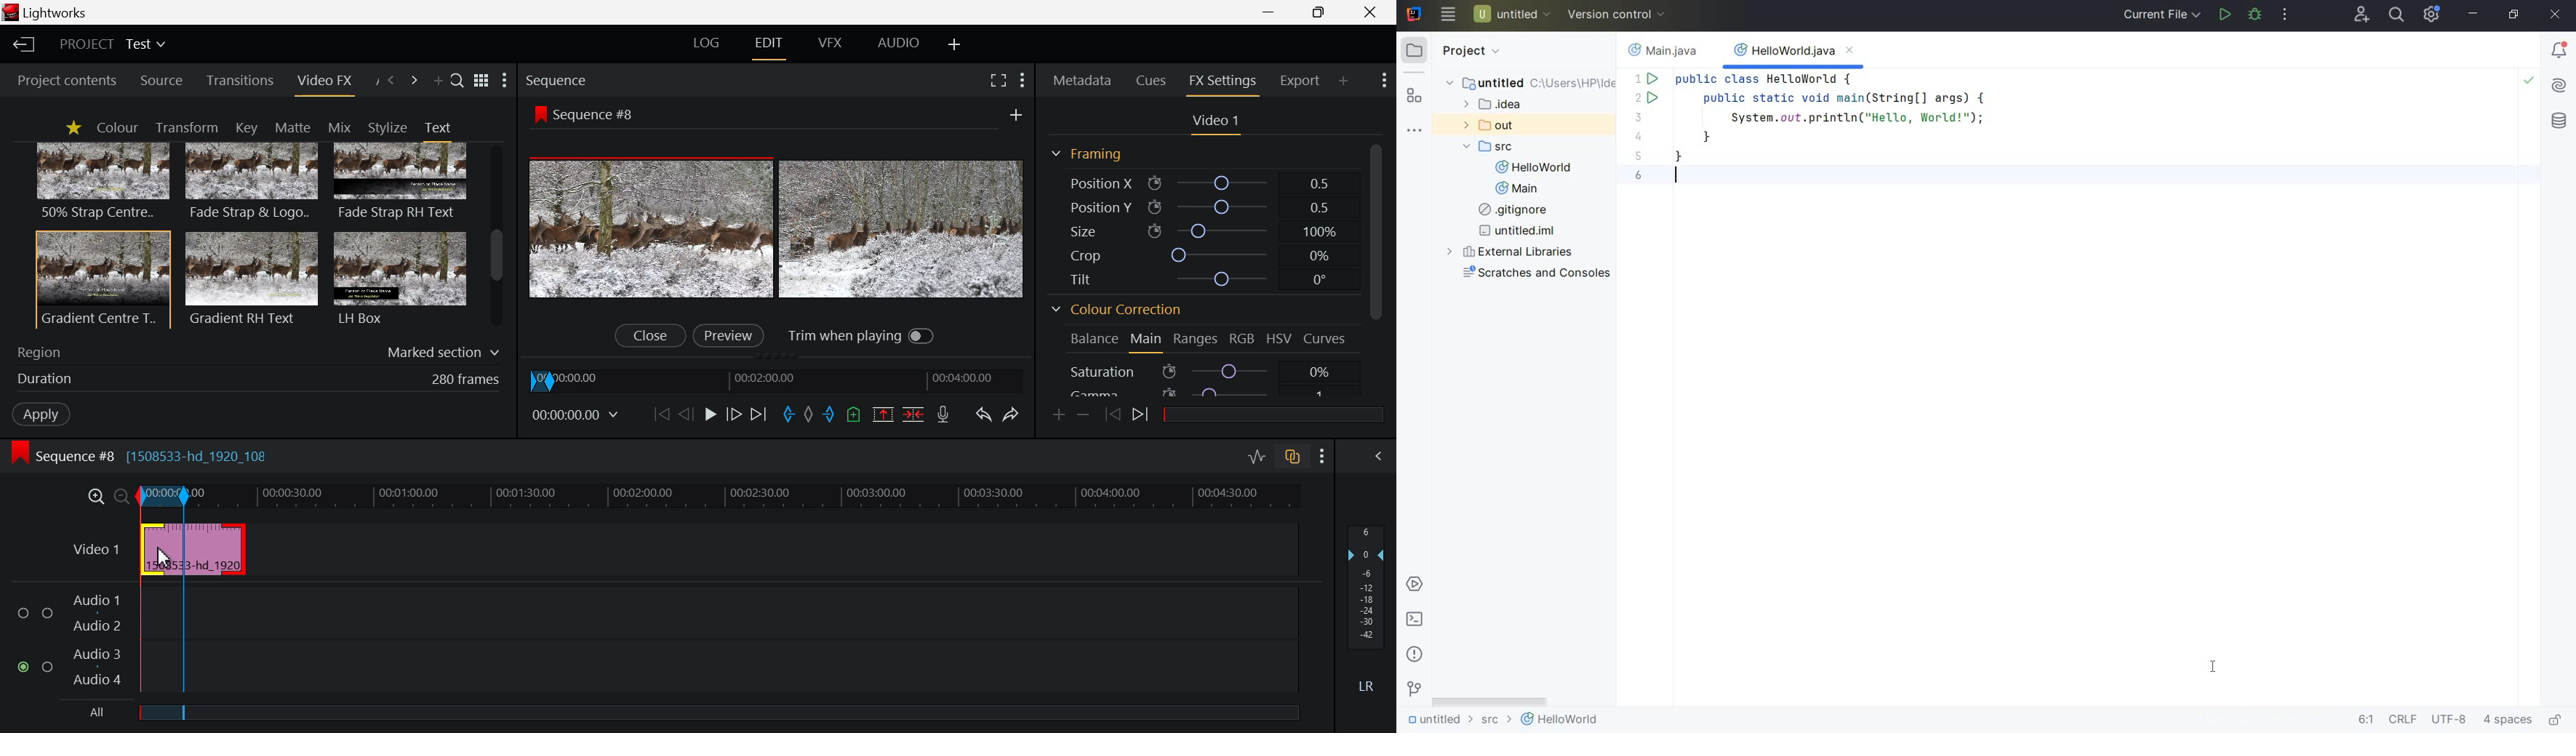  What do you see at coordinates (193, 550) in the screenshot?
I see `Video input field` at bounding box center [193, 550].